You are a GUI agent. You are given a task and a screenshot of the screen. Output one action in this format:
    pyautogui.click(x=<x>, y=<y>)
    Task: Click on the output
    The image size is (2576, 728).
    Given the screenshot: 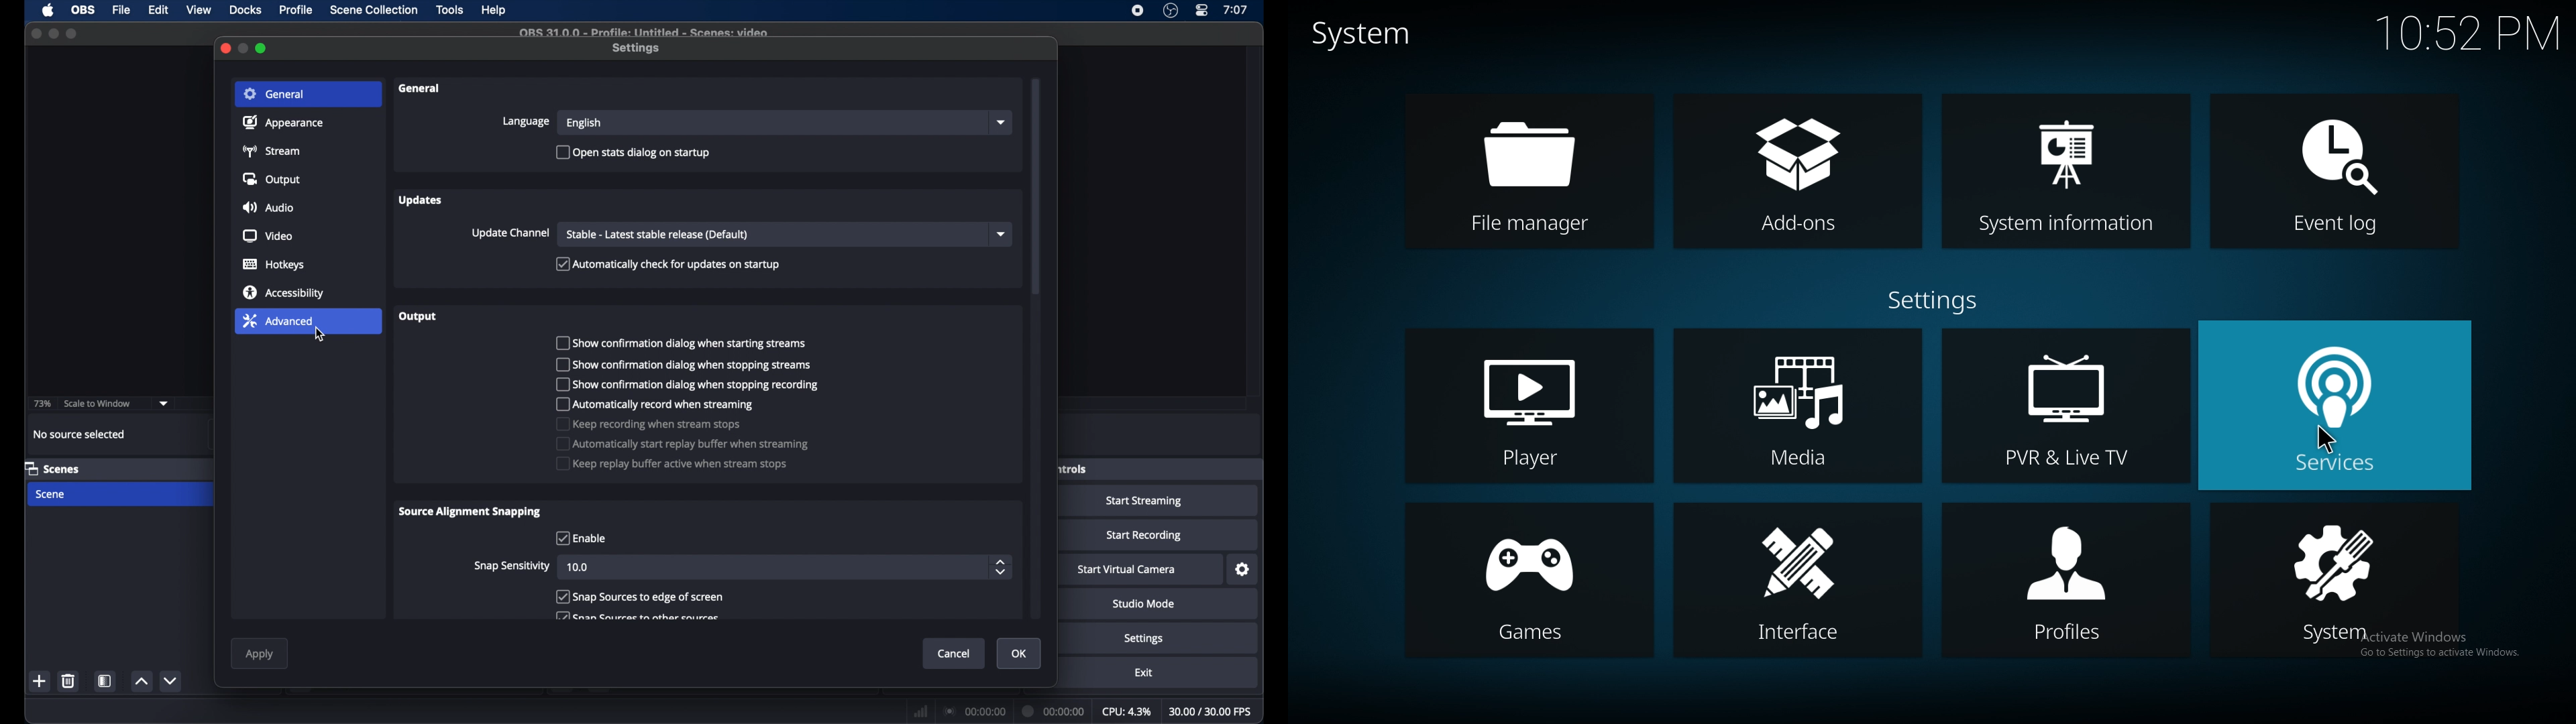 What is the action you would take?
    pyautogui.click(x=418, y=316)
    